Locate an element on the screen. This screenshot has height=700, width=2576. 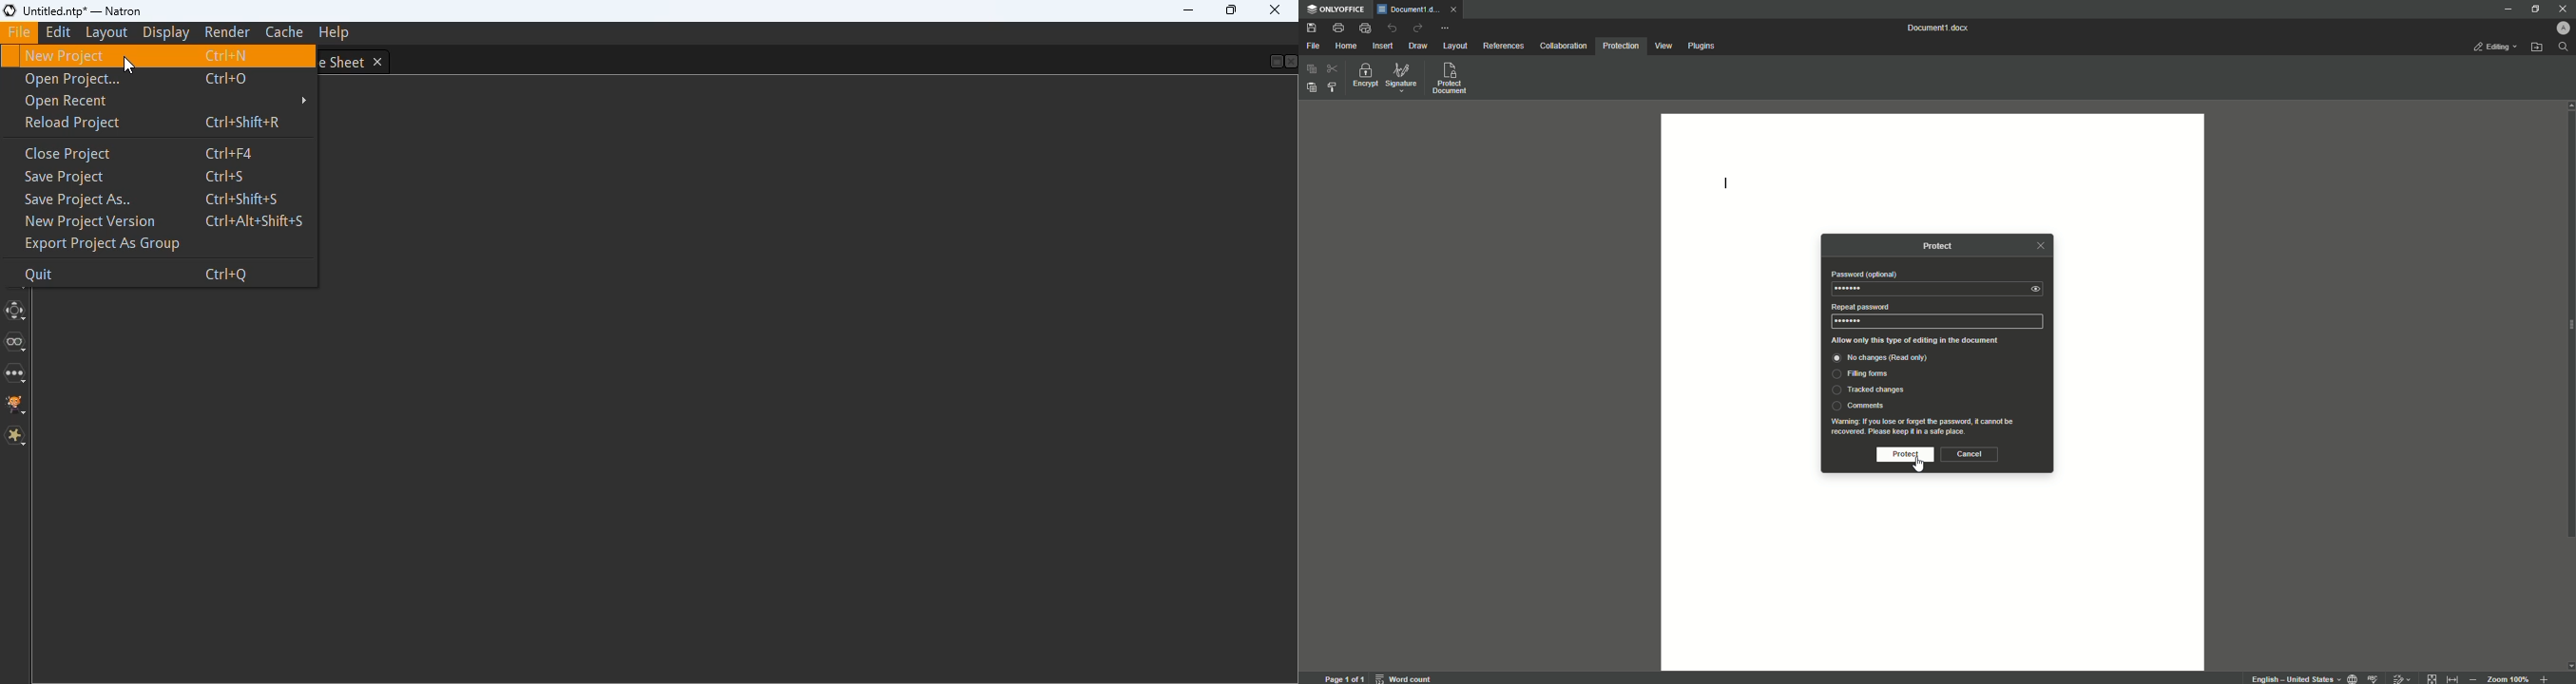
Protect is located at coordinates (1902, 455).